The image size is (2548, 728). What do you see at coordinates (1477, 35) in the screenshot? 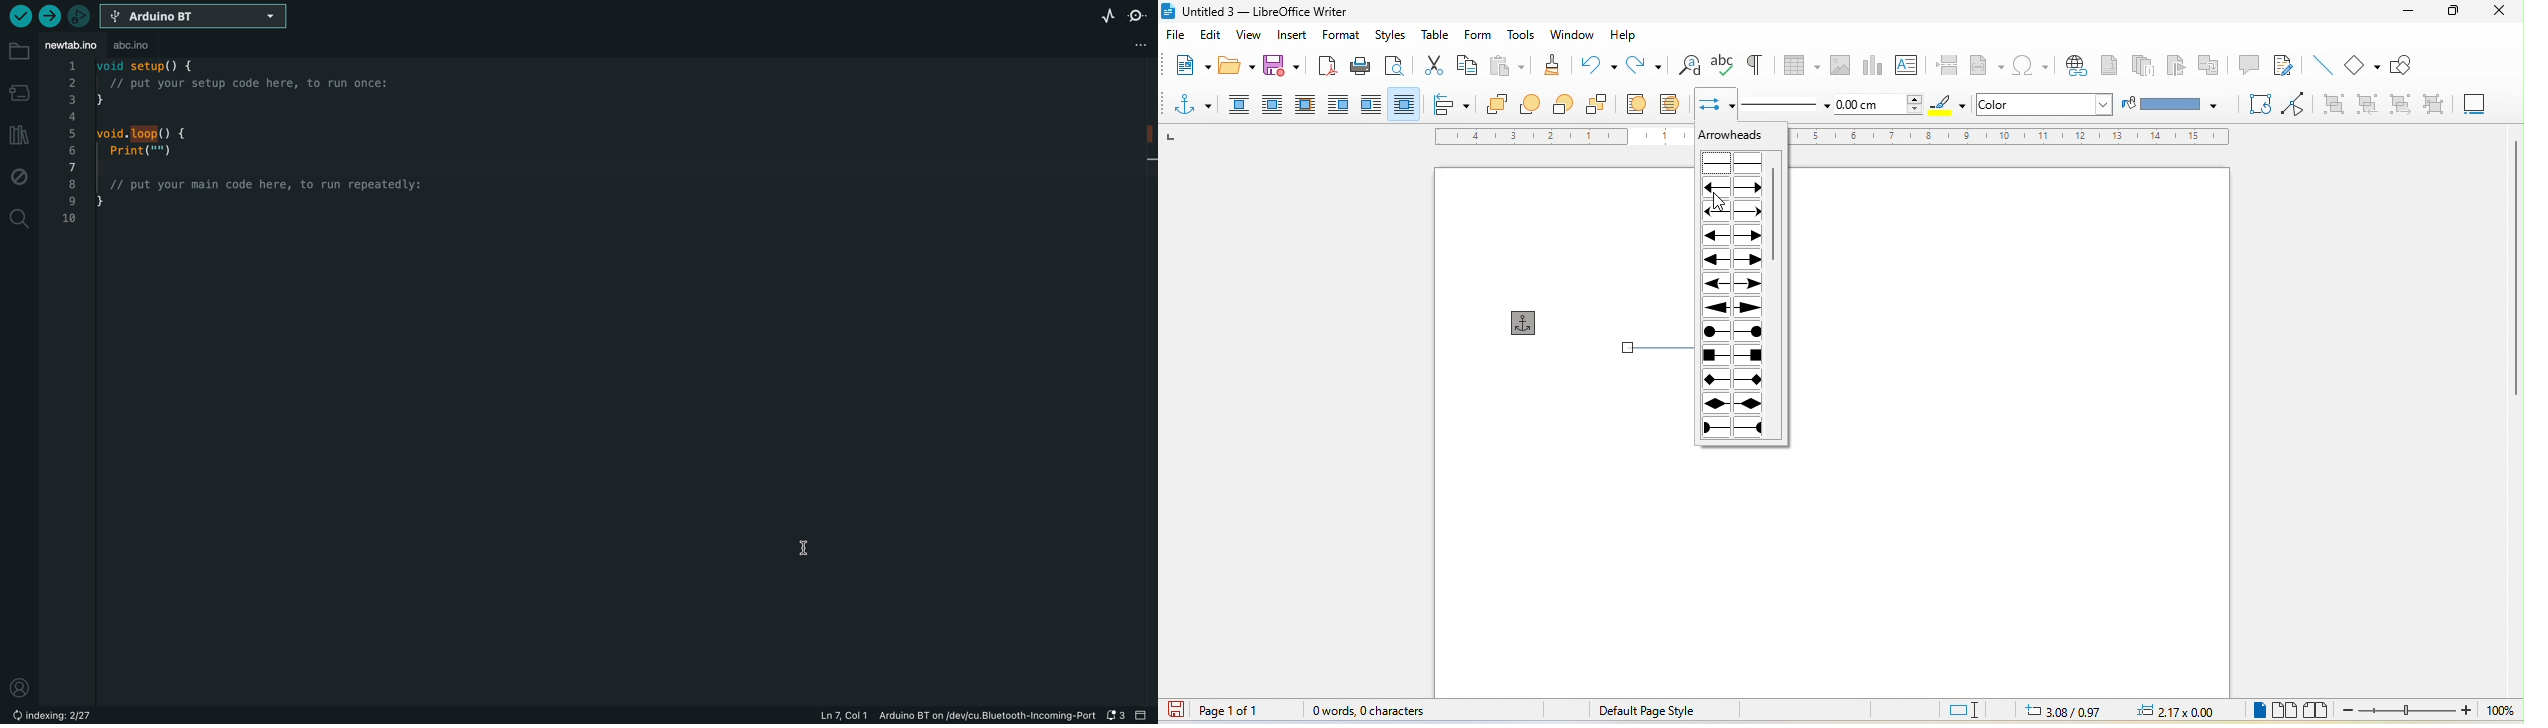
I see `form` at bounding box center [1477, 35].